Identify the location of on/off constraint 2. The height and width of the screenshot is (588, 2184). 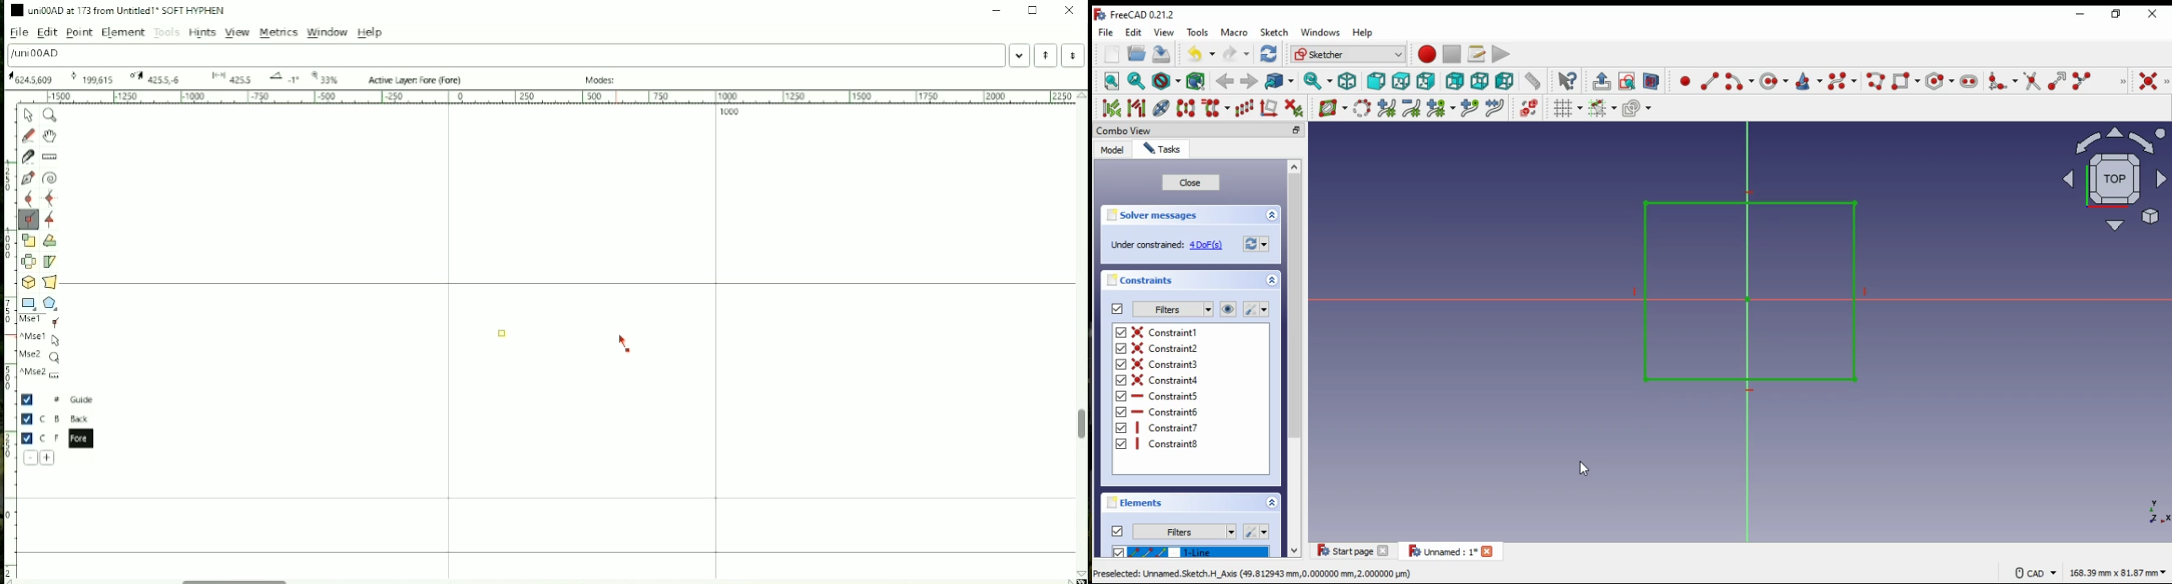
(1166, 348).